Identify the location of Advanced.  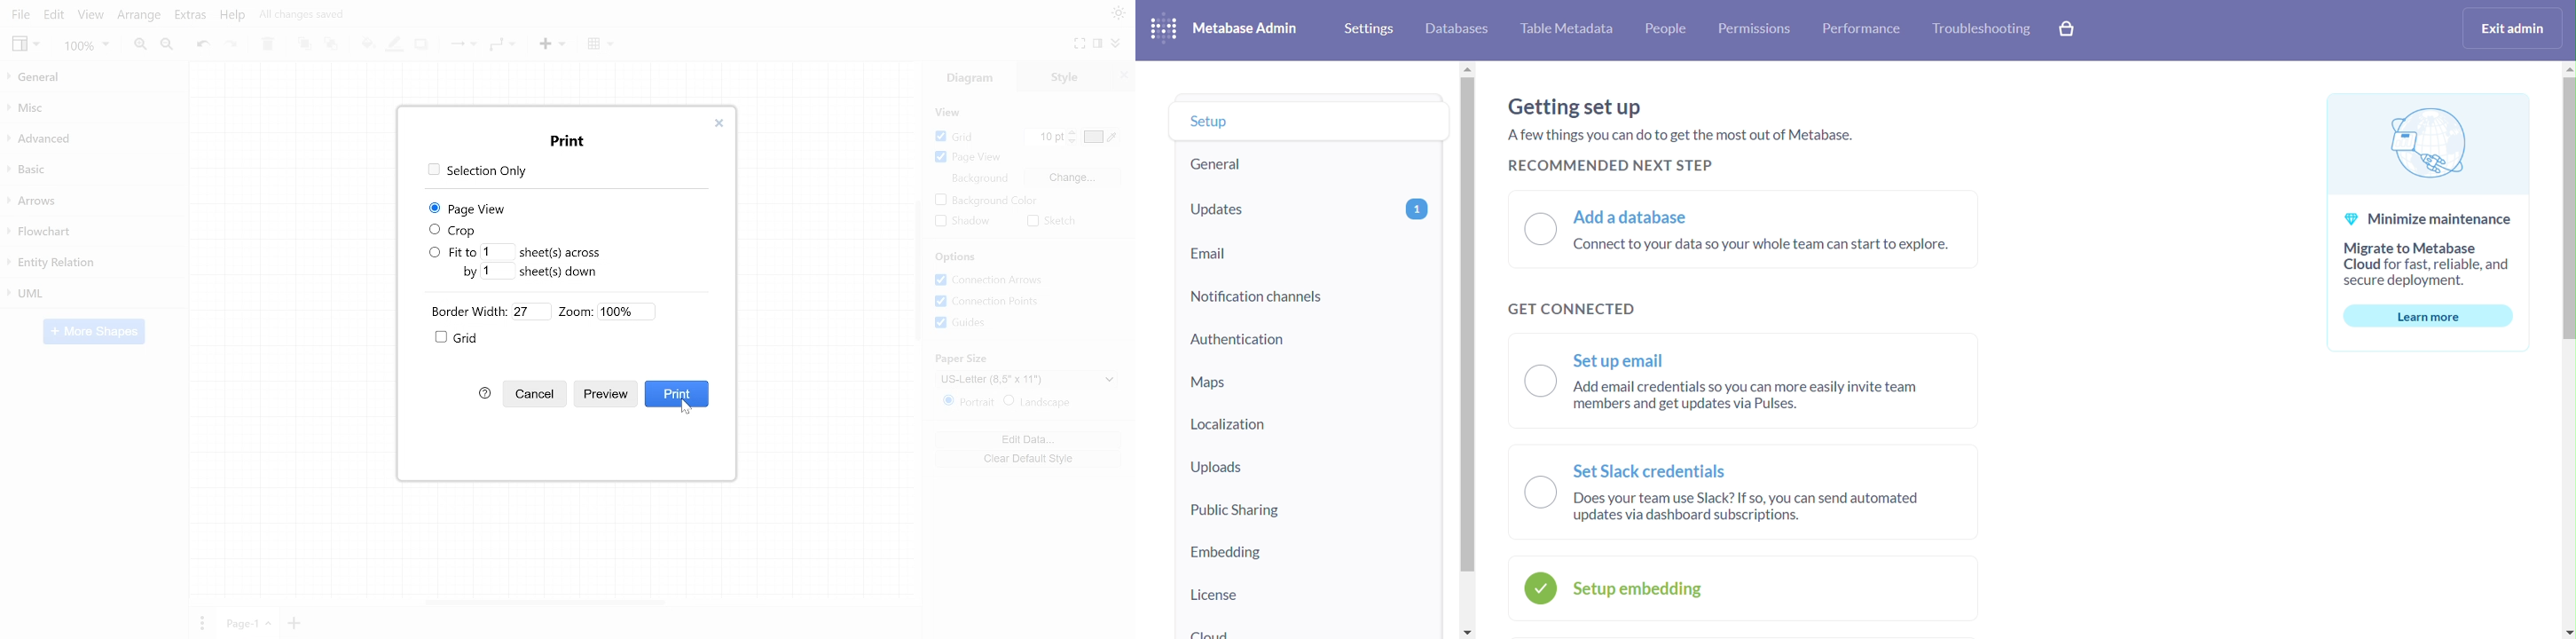
(94, 138).